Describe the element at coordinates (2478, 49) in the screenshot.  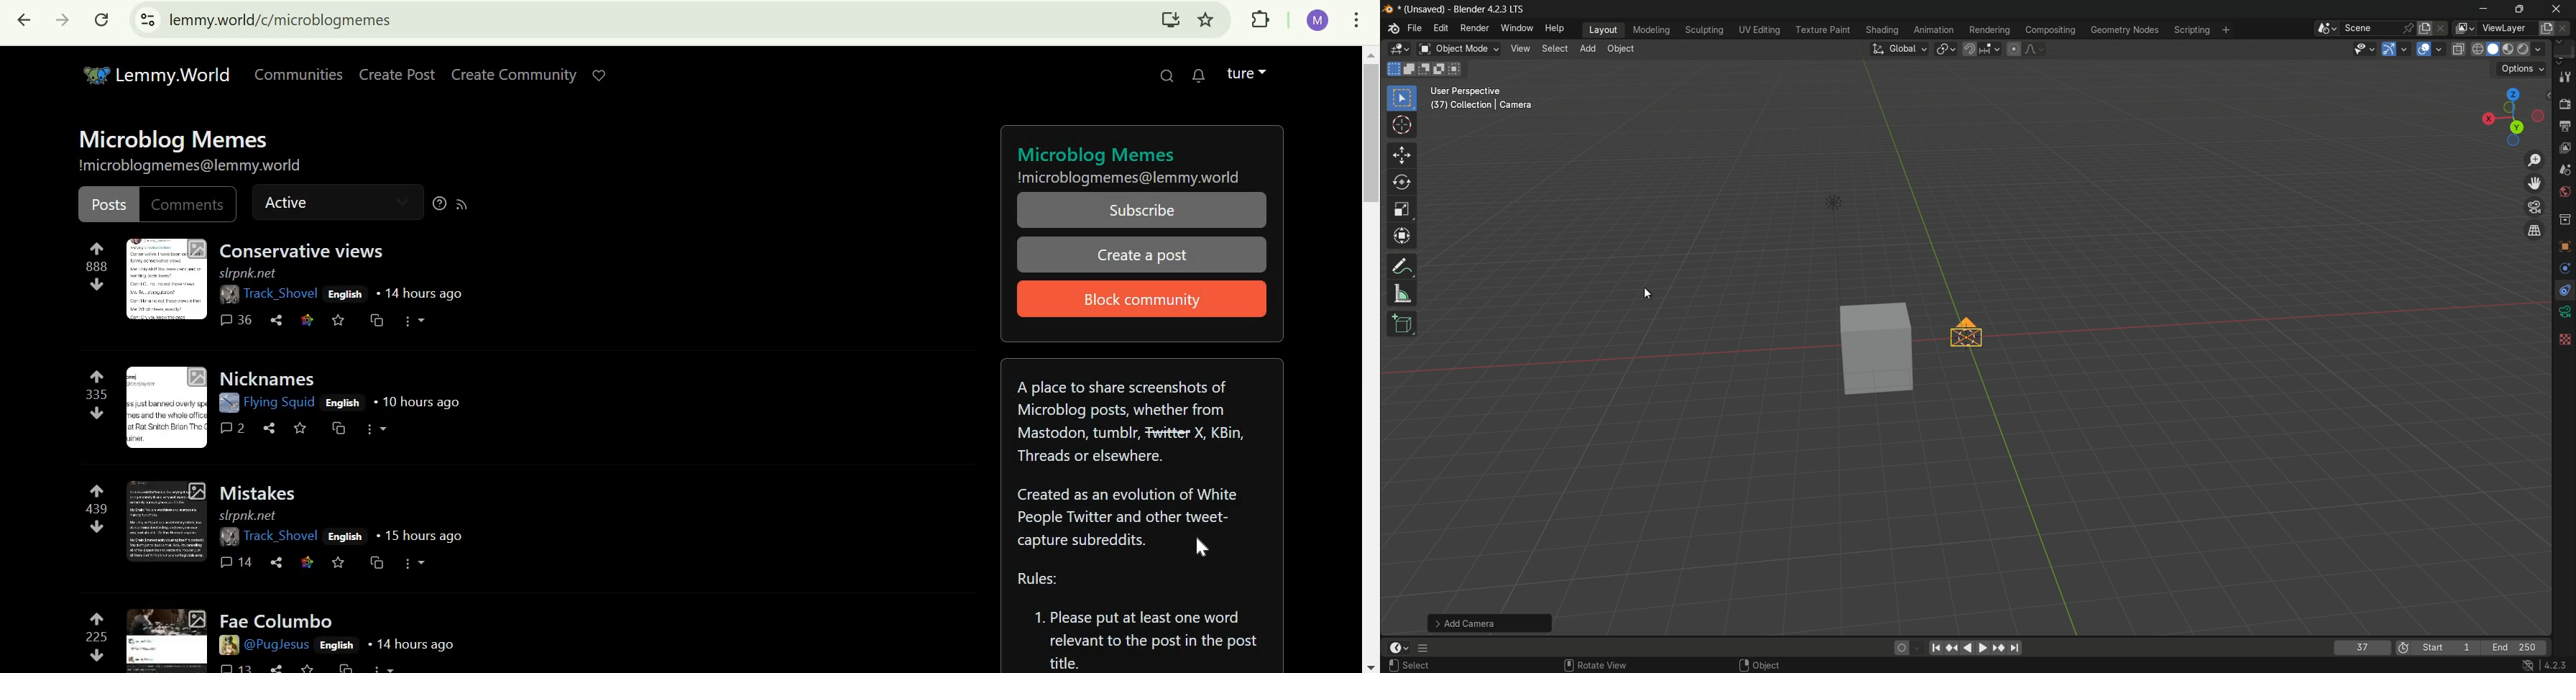
I see `wireframe` at that location.